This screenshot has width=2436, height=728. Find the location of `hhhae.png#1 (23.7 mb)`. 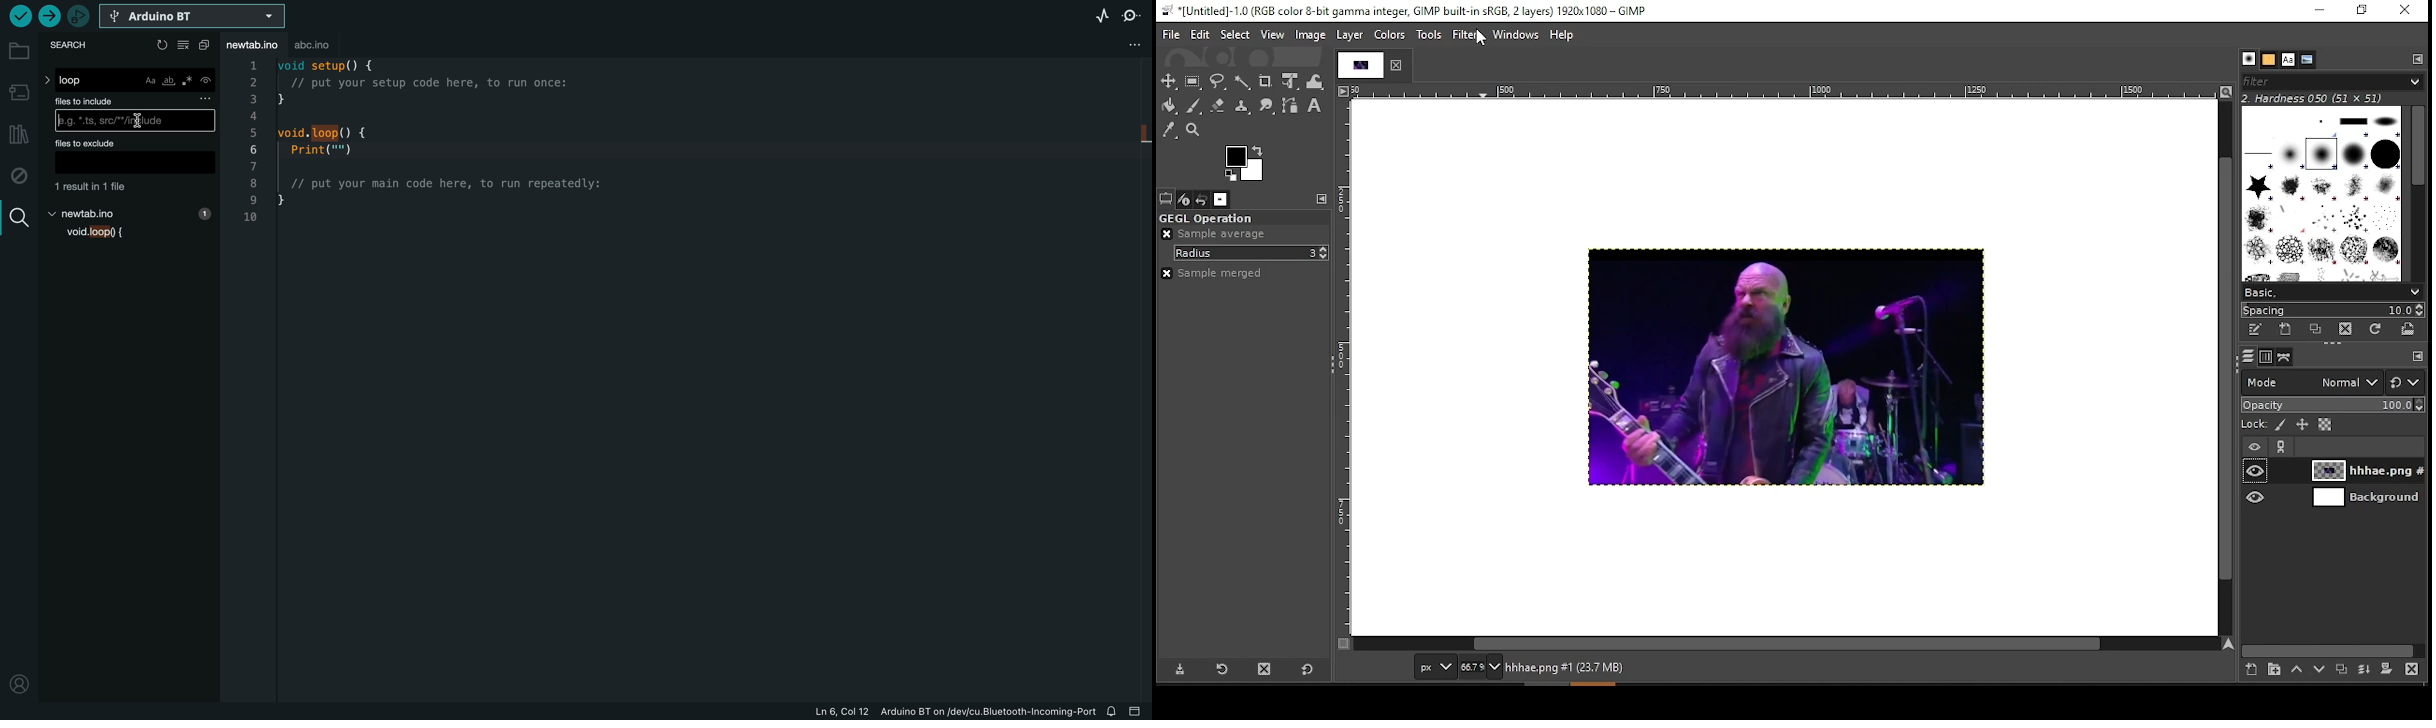

hhhae.png#1 (23.7 mb) is located at coordinates (1567, 667).